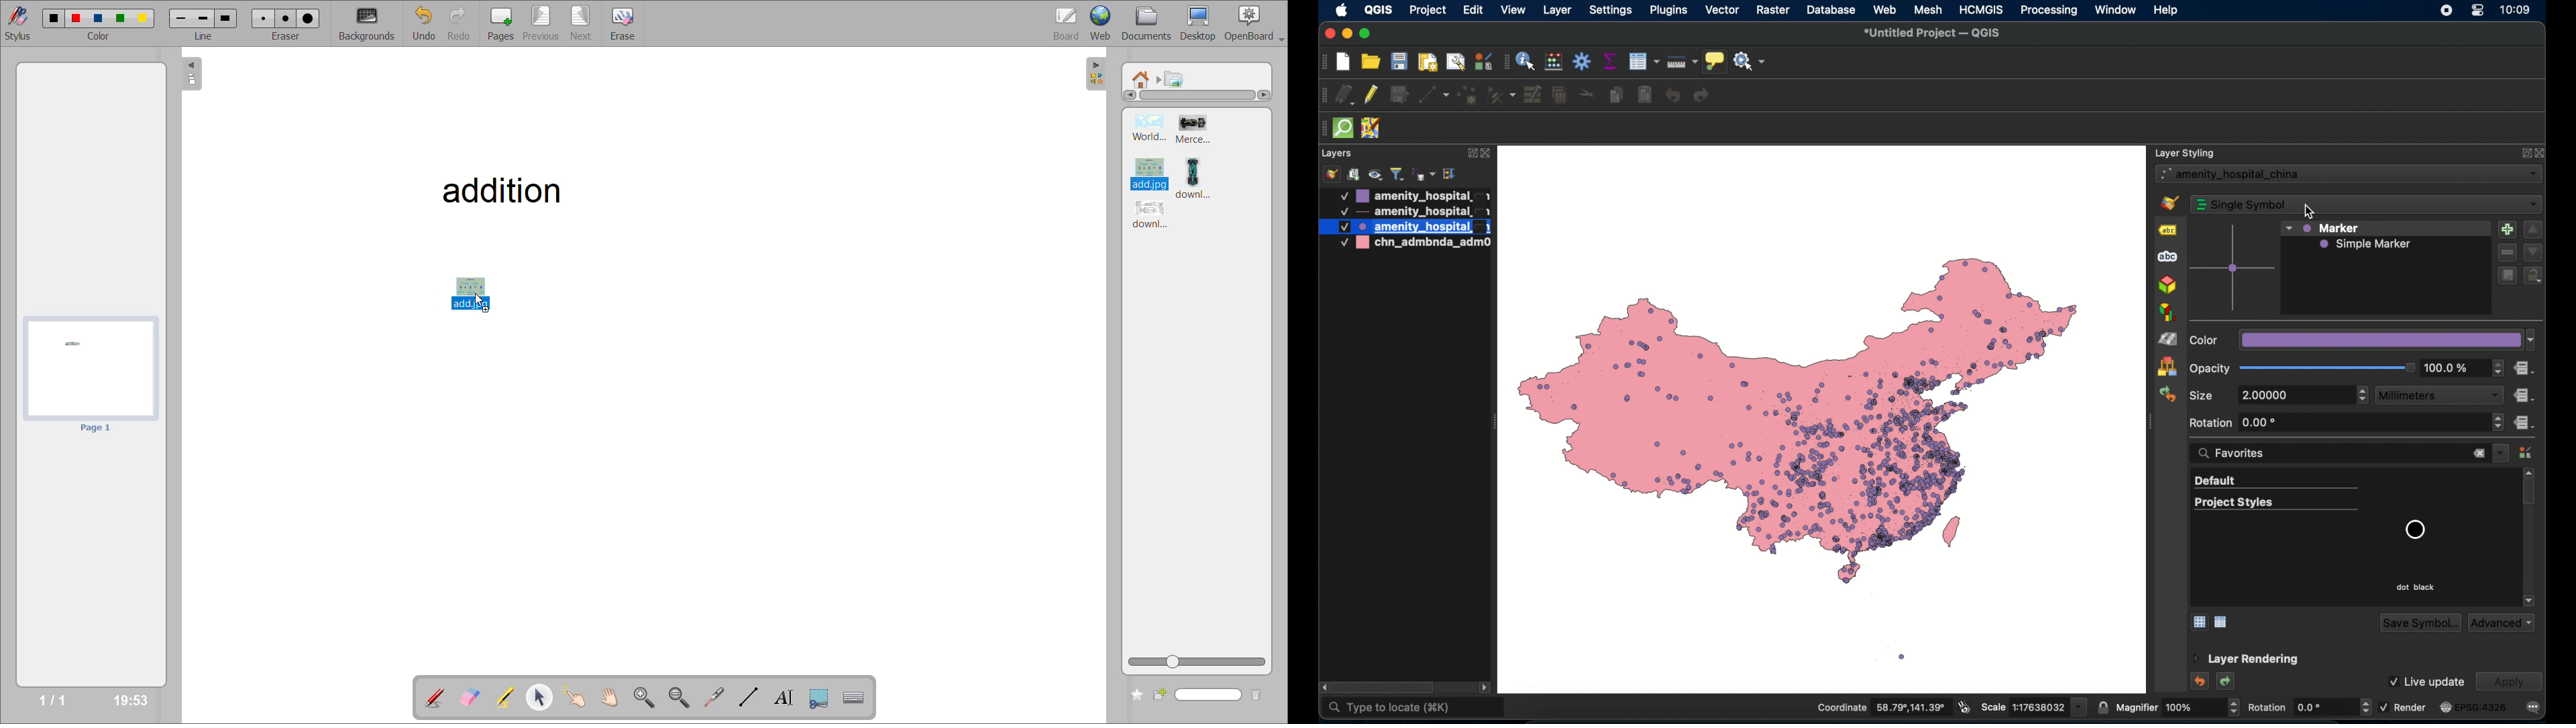 This screenshot has width=2576, height=728. I want to click on scroll page, so click(614, 696).